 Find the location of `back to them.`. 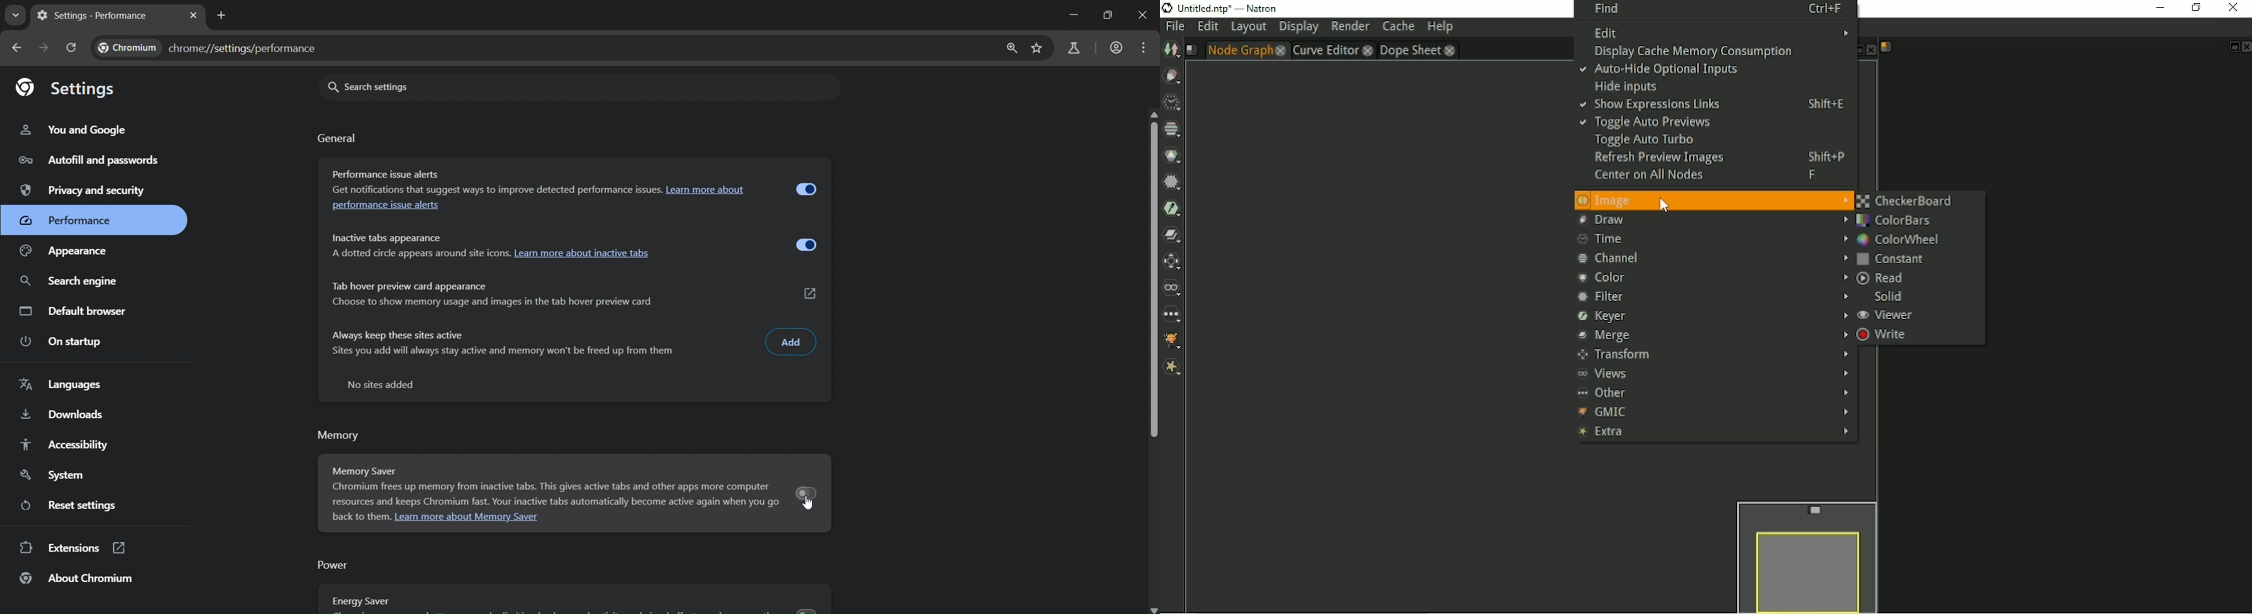

back to them. is located at coordinates (357, 517).